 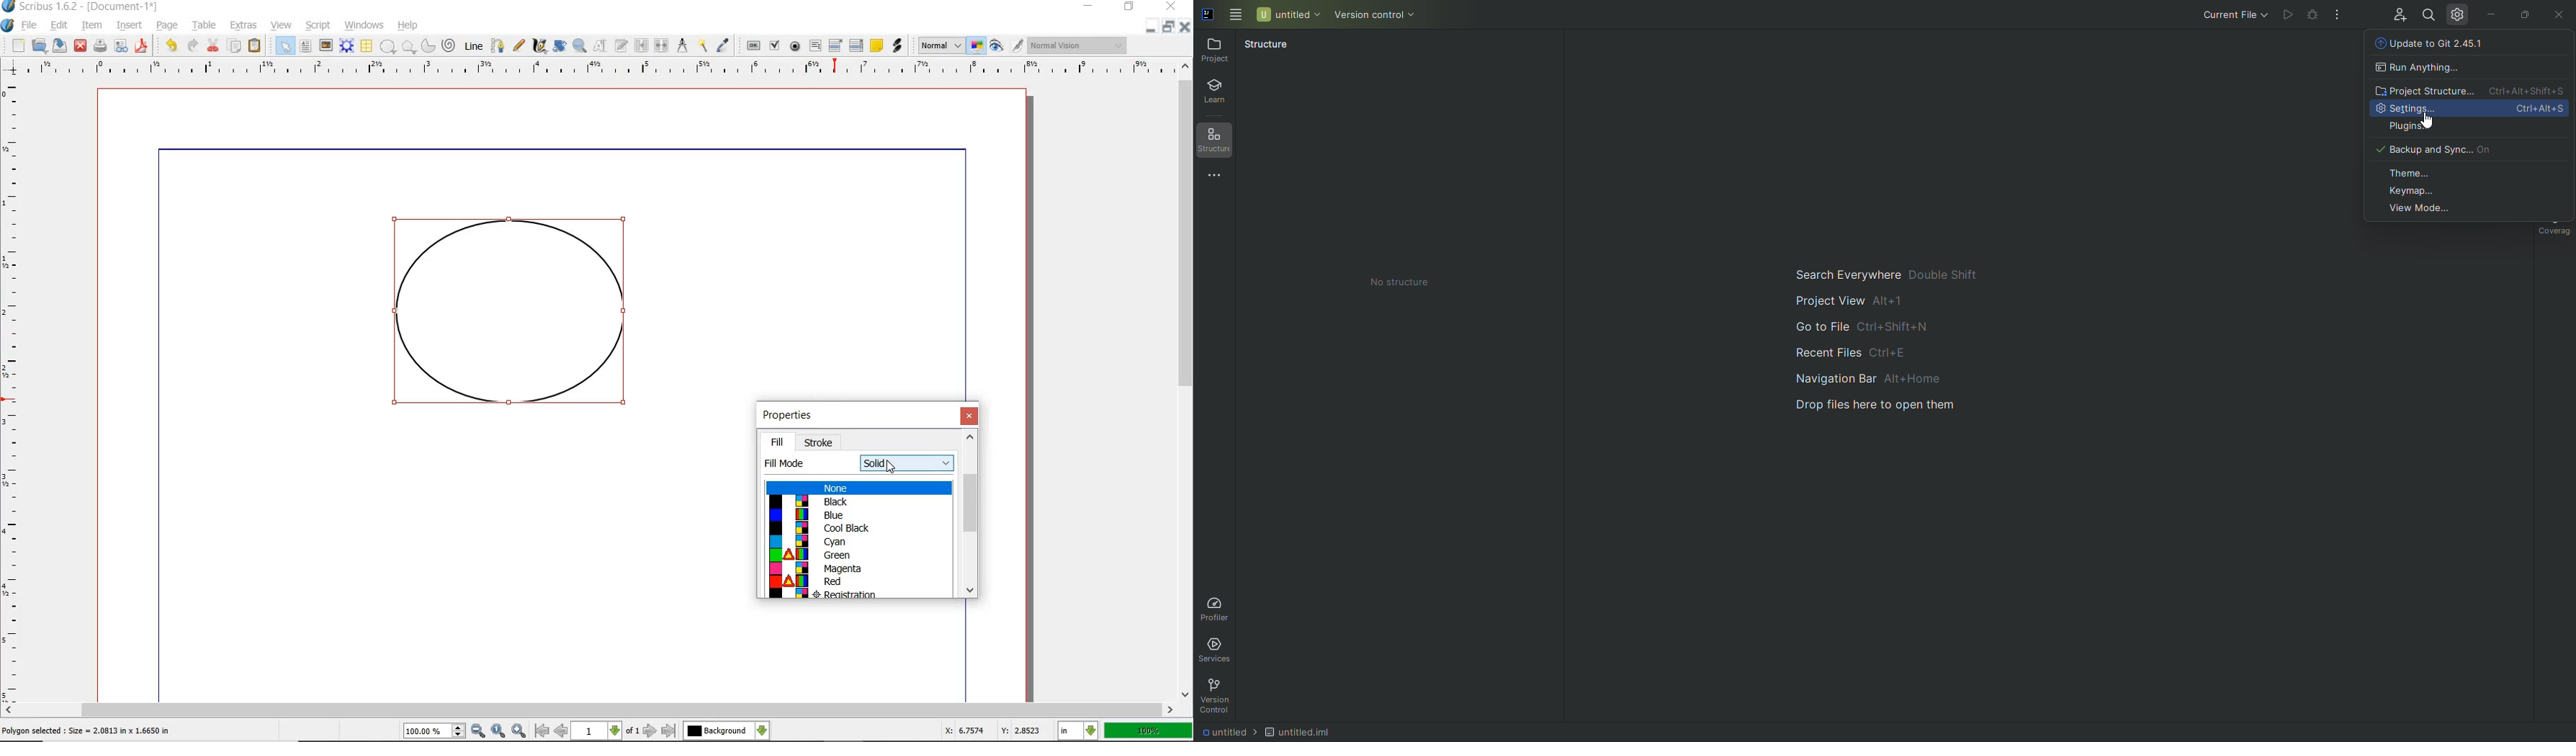 What do you see at coordinates (165, 26) in the screenshot?
I see `PAGE` at bounding box center [165, 26].